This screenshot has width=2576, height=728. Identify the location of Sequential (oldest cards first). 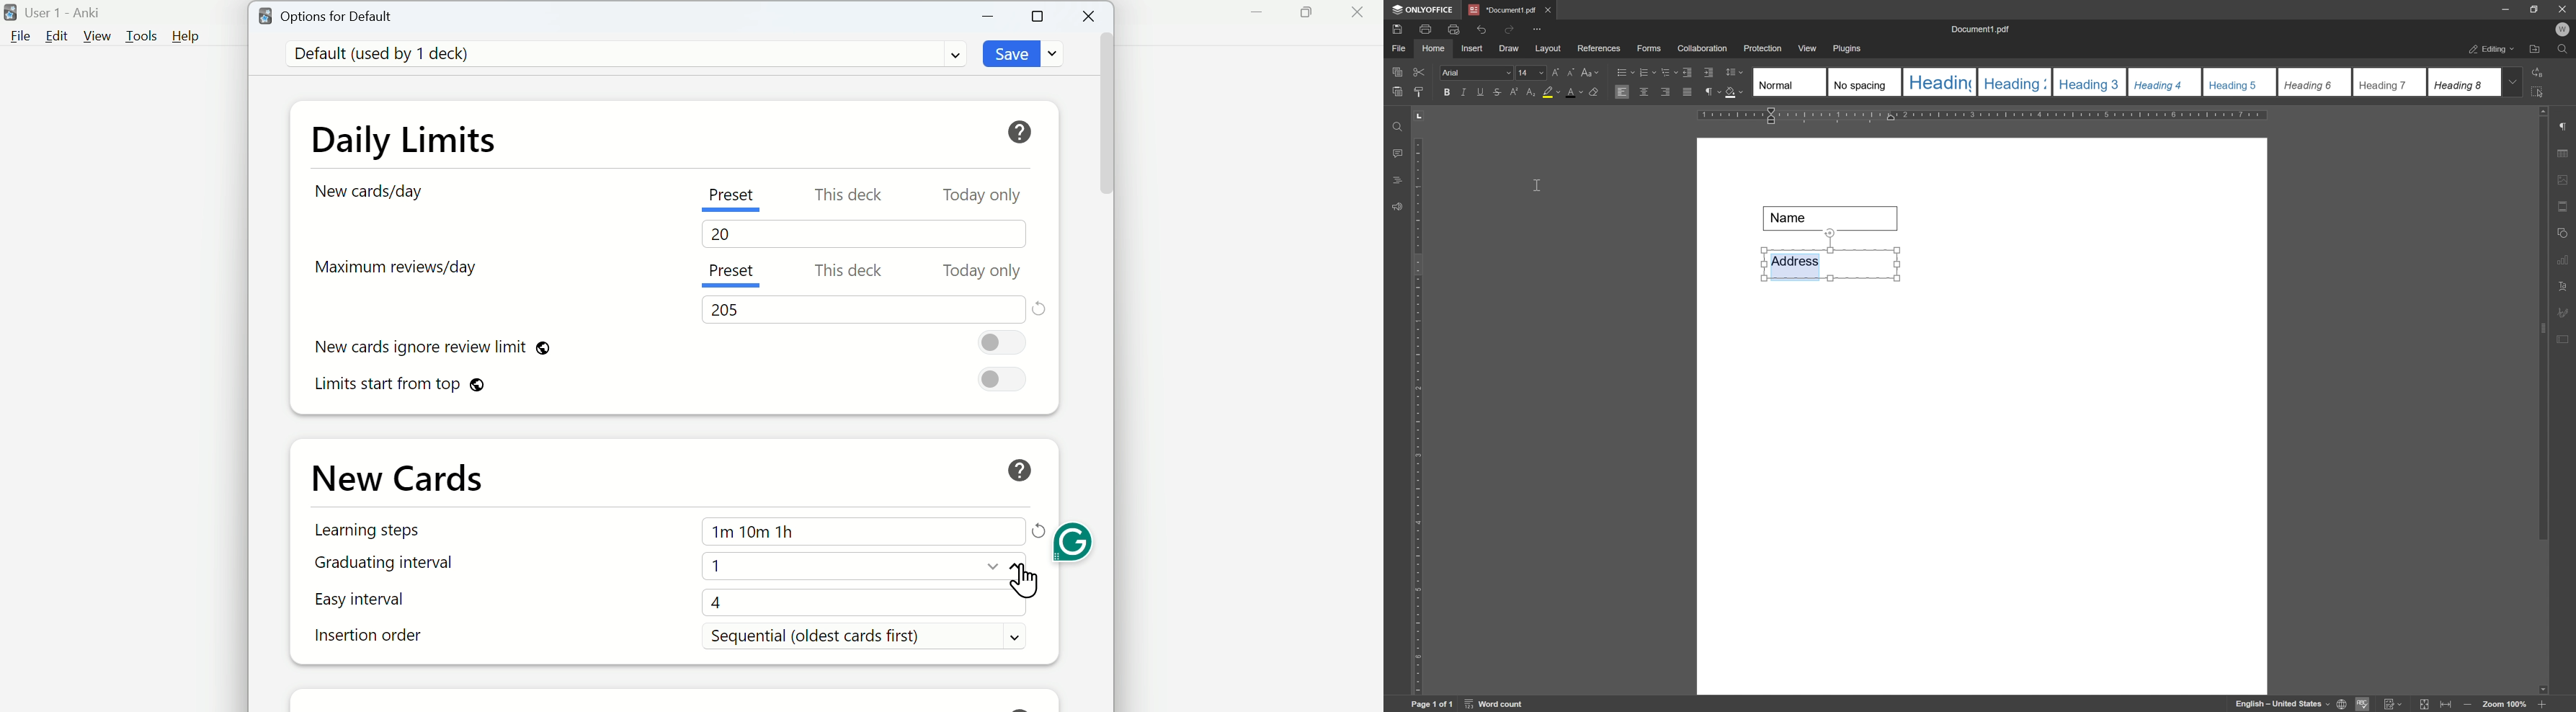
(865, 638).